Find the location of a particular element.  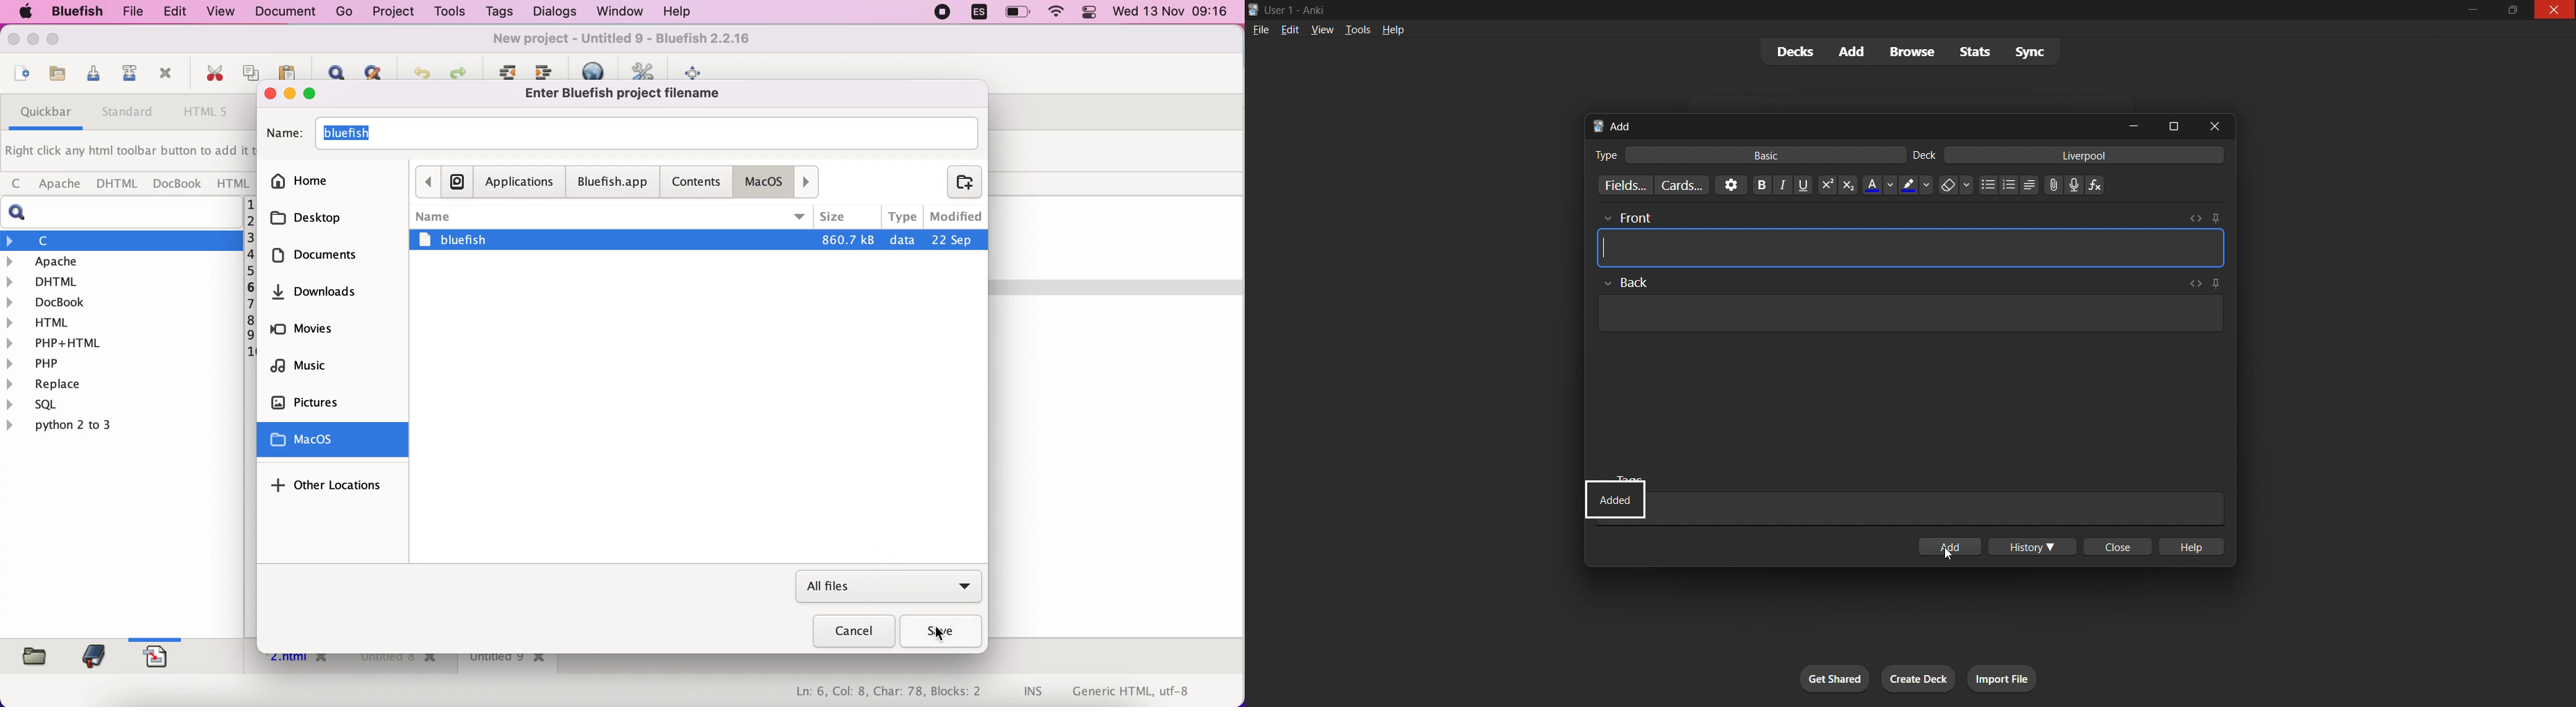

help is located at coordinates (1392, 28).